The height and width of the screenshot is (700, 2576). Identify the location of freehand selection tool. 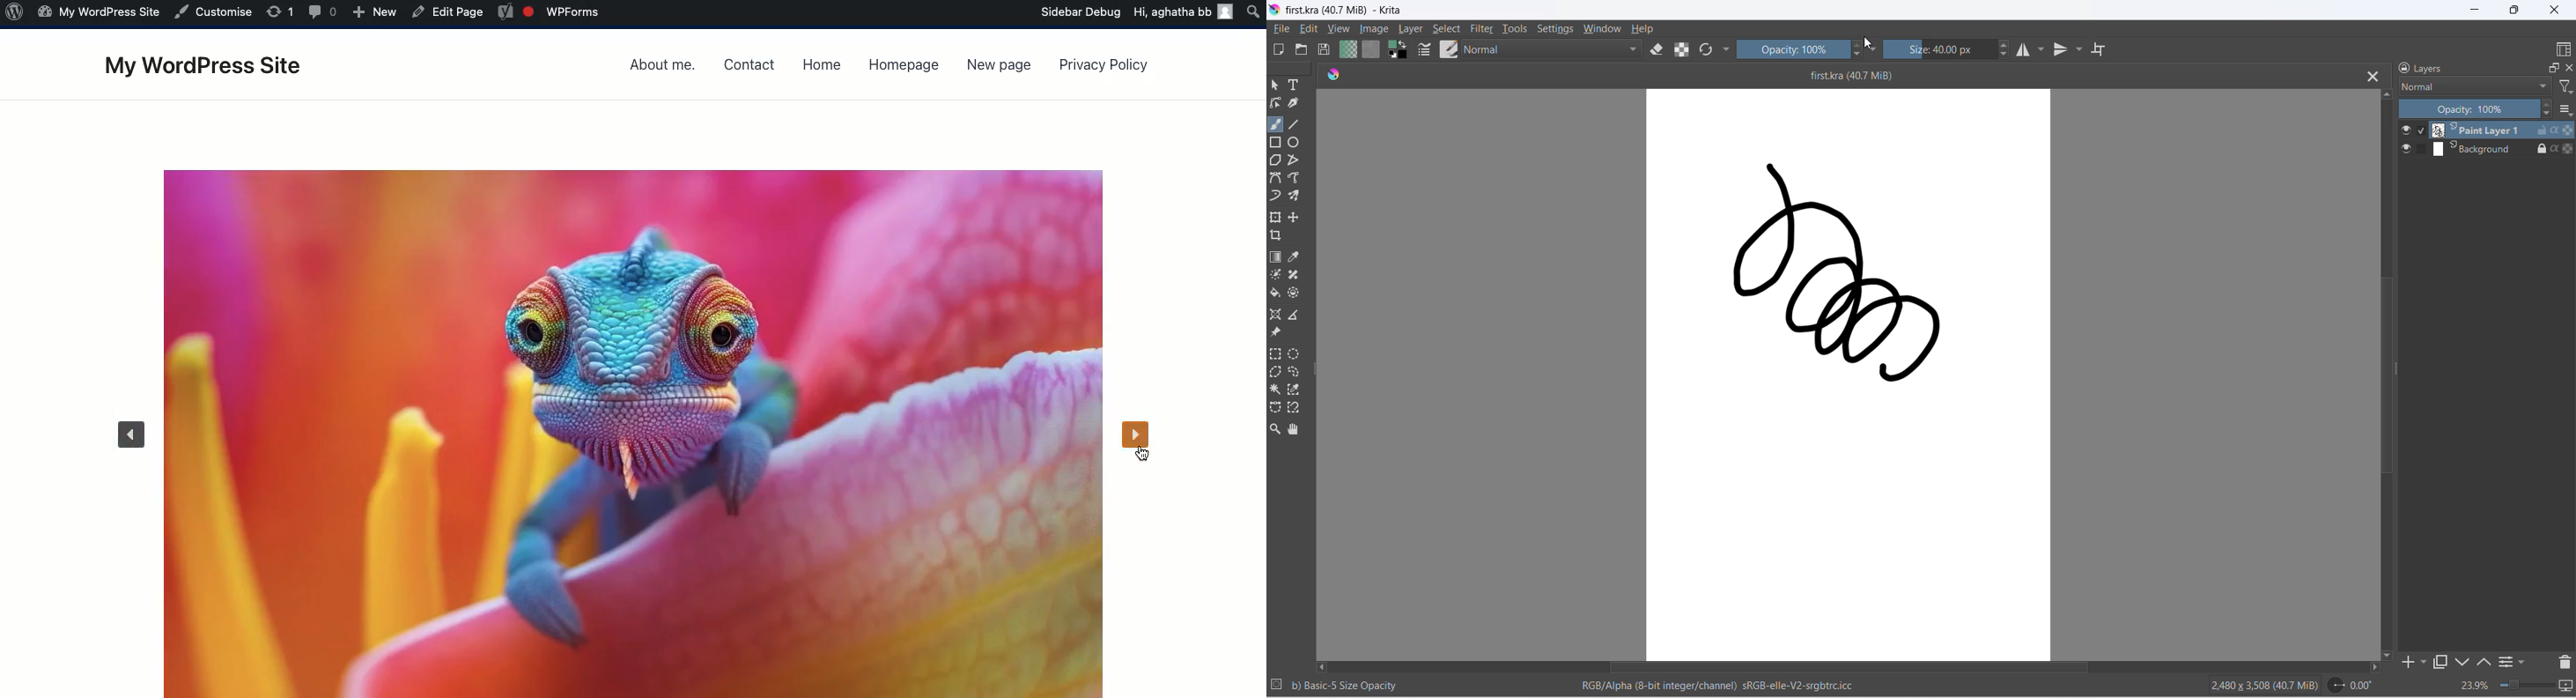
(1294, 372).